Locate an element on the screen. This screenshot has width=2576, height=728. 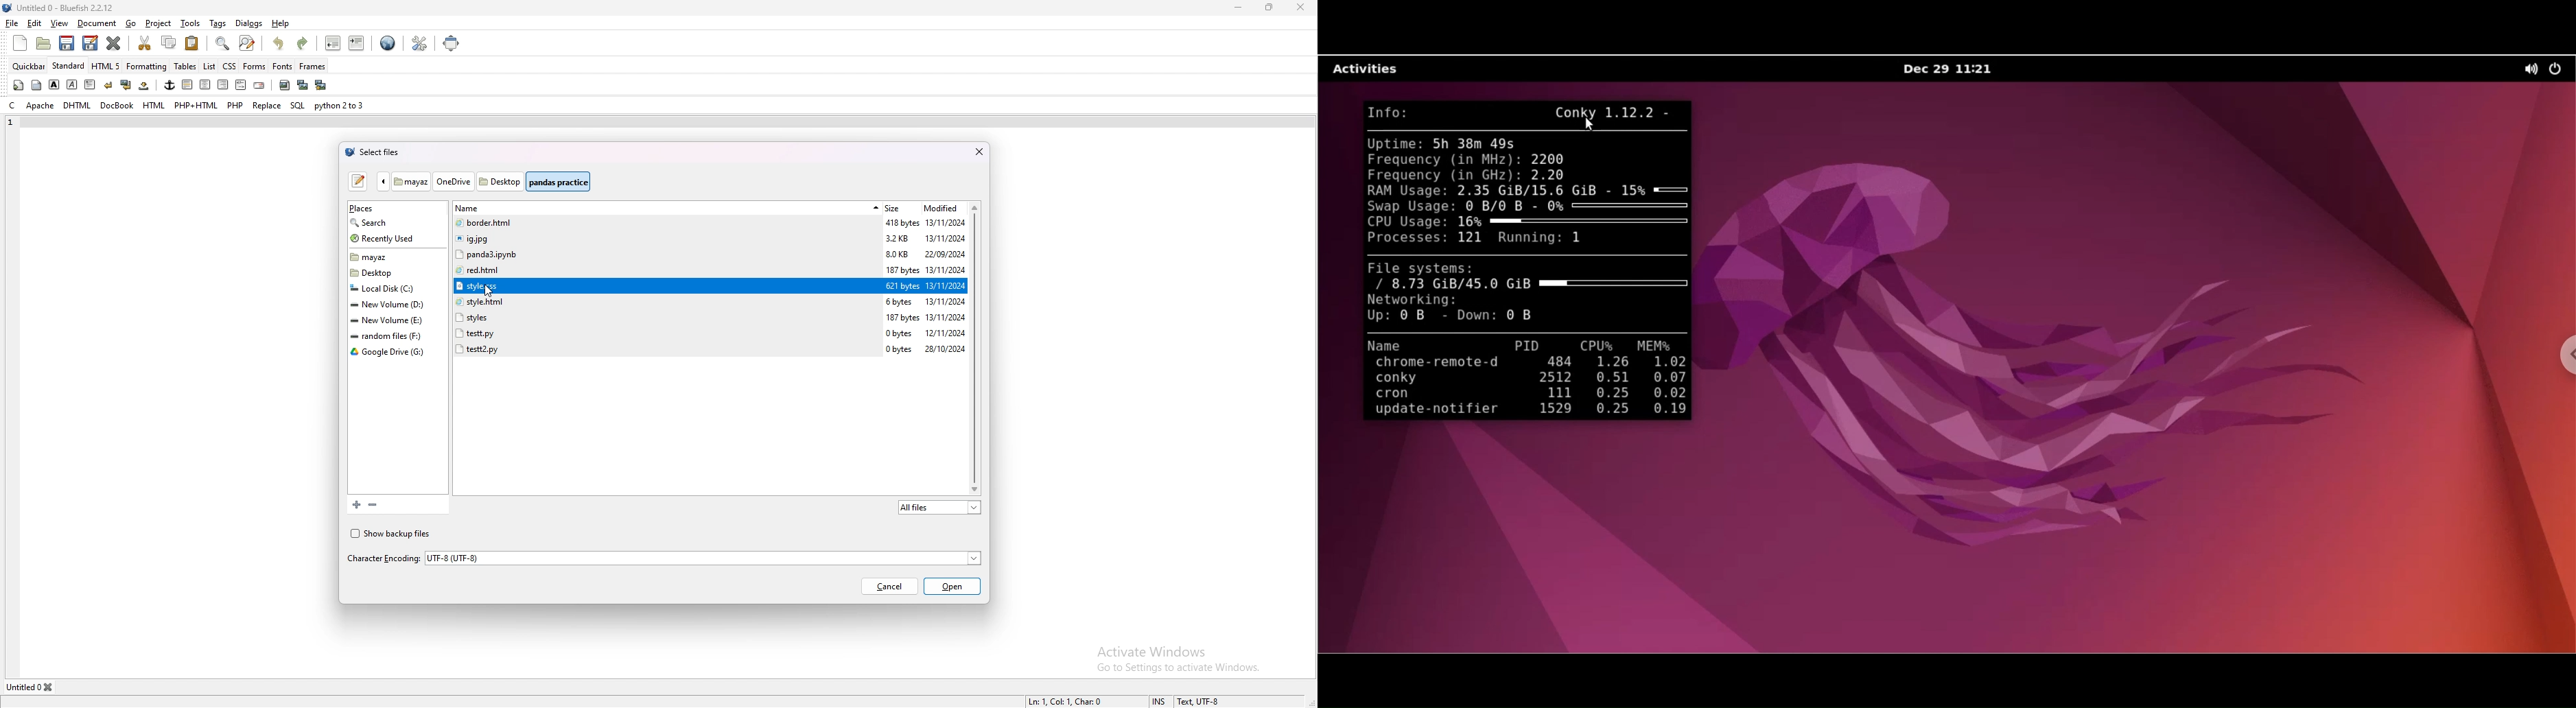
places is located at coordinates (383, 209).